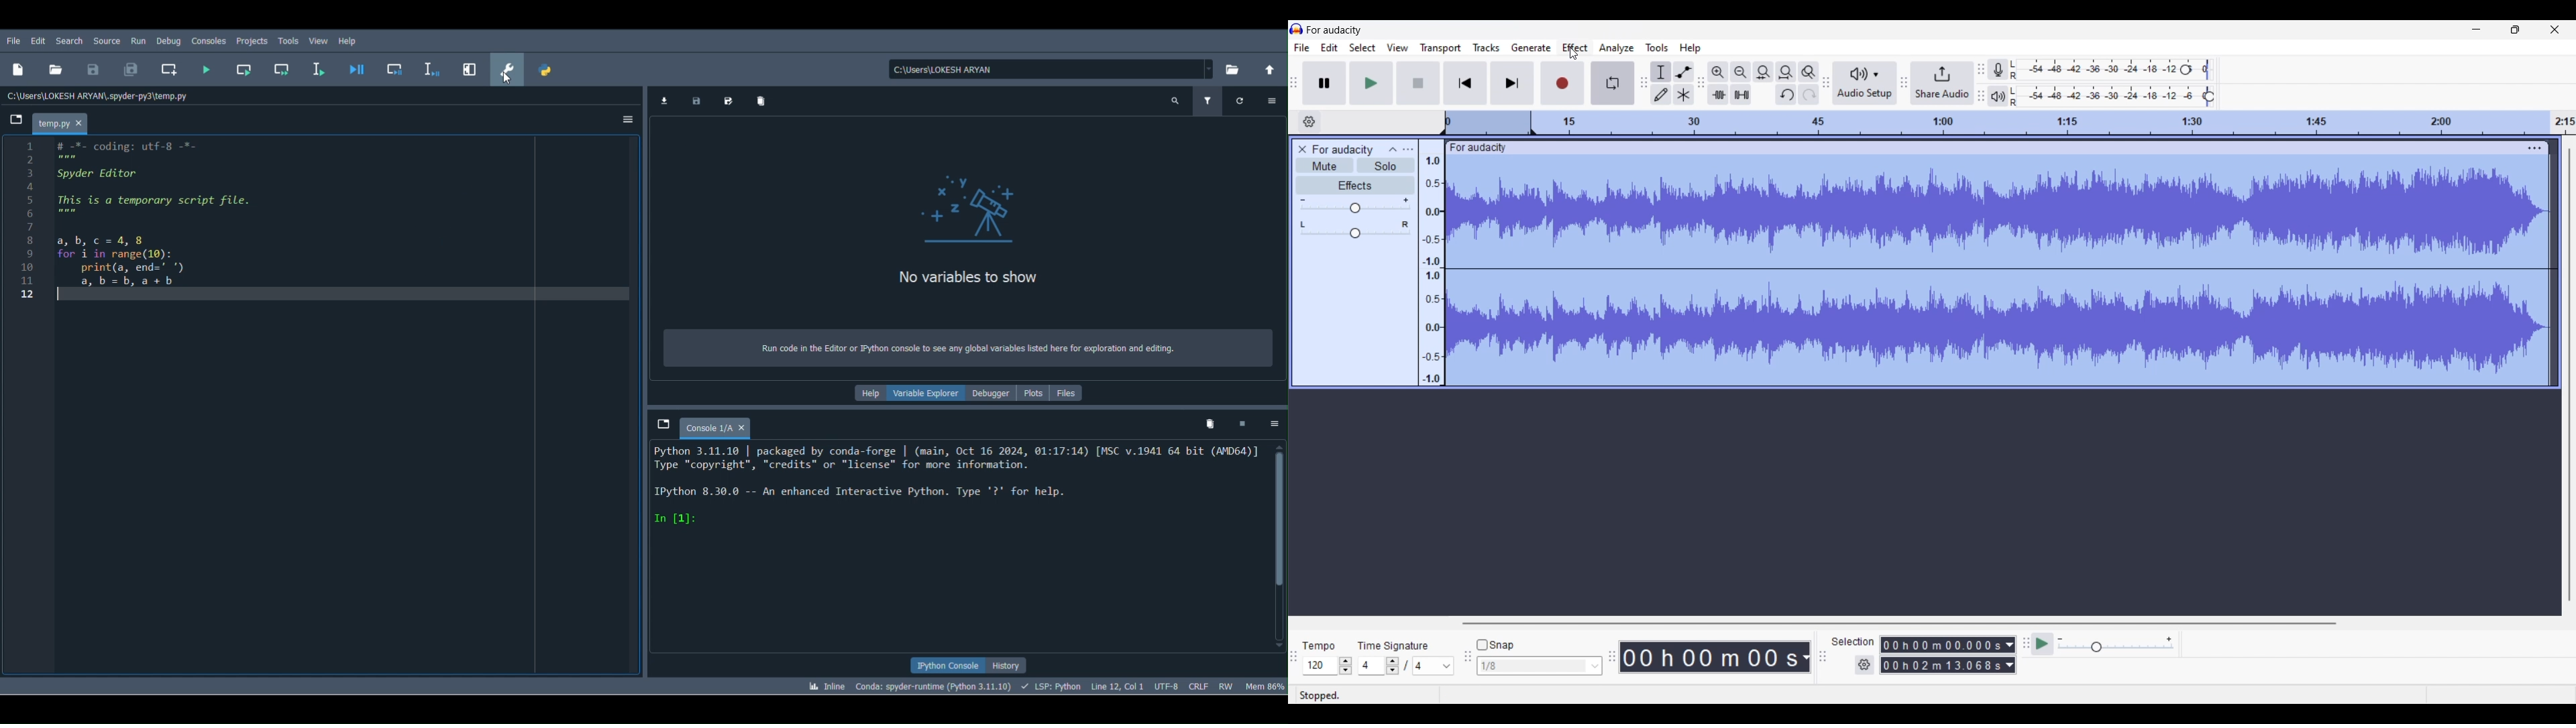 This screenshot has height=728, width=2576. I want to click on Debug, so click(169, 42).